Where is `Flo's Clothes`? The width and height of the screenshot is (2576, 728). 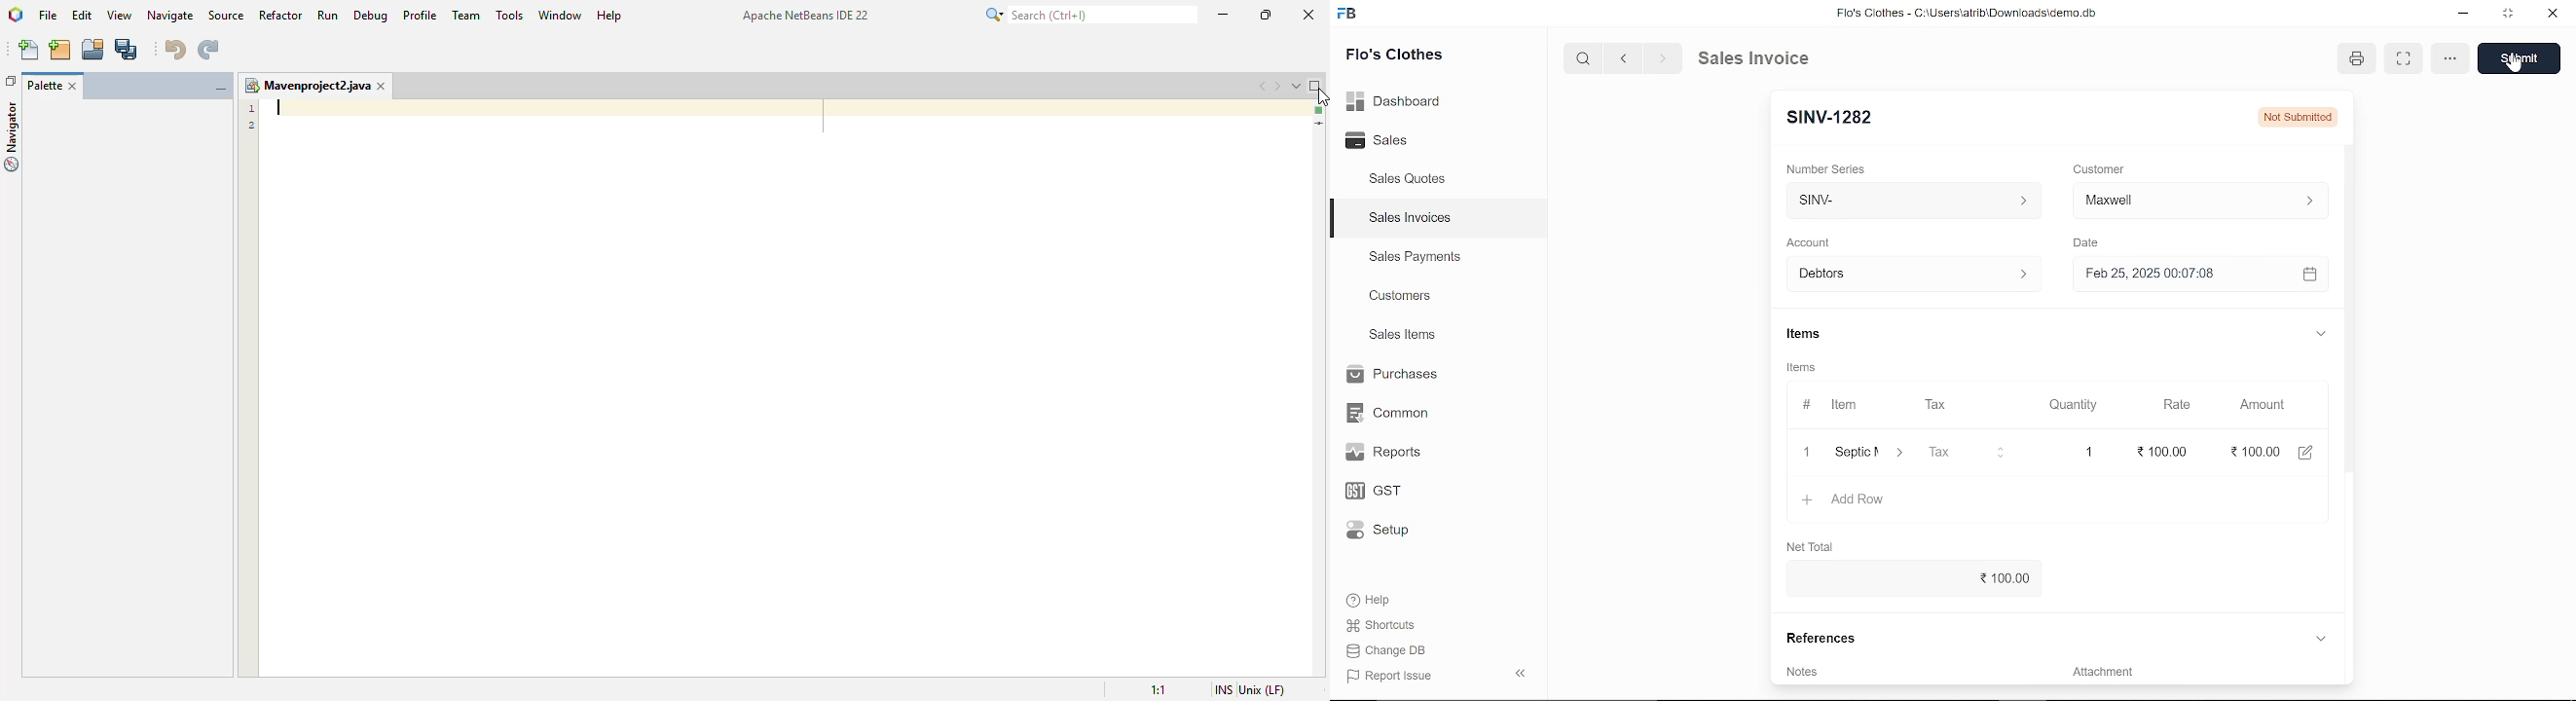 Flo's Clothes is located at coordinates (1392, 57).